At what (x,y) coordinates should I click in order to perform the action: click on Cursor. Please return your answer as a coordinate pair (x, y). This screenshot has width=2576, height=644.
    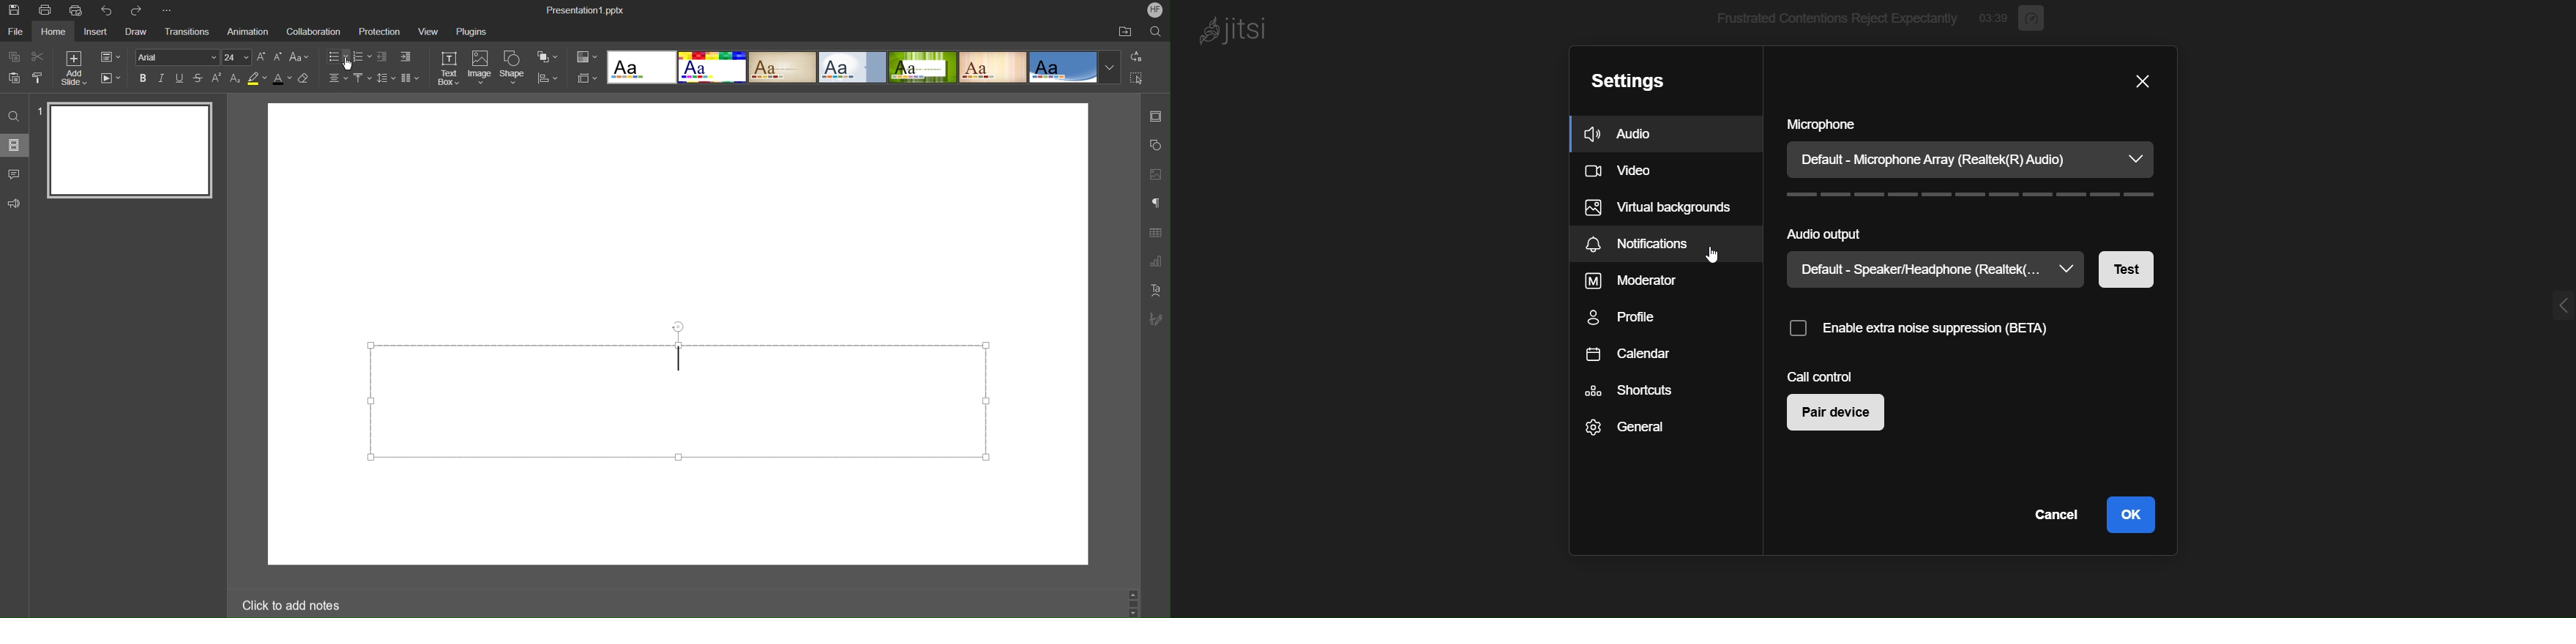
    Looking at the image, I should click on (347, 64).